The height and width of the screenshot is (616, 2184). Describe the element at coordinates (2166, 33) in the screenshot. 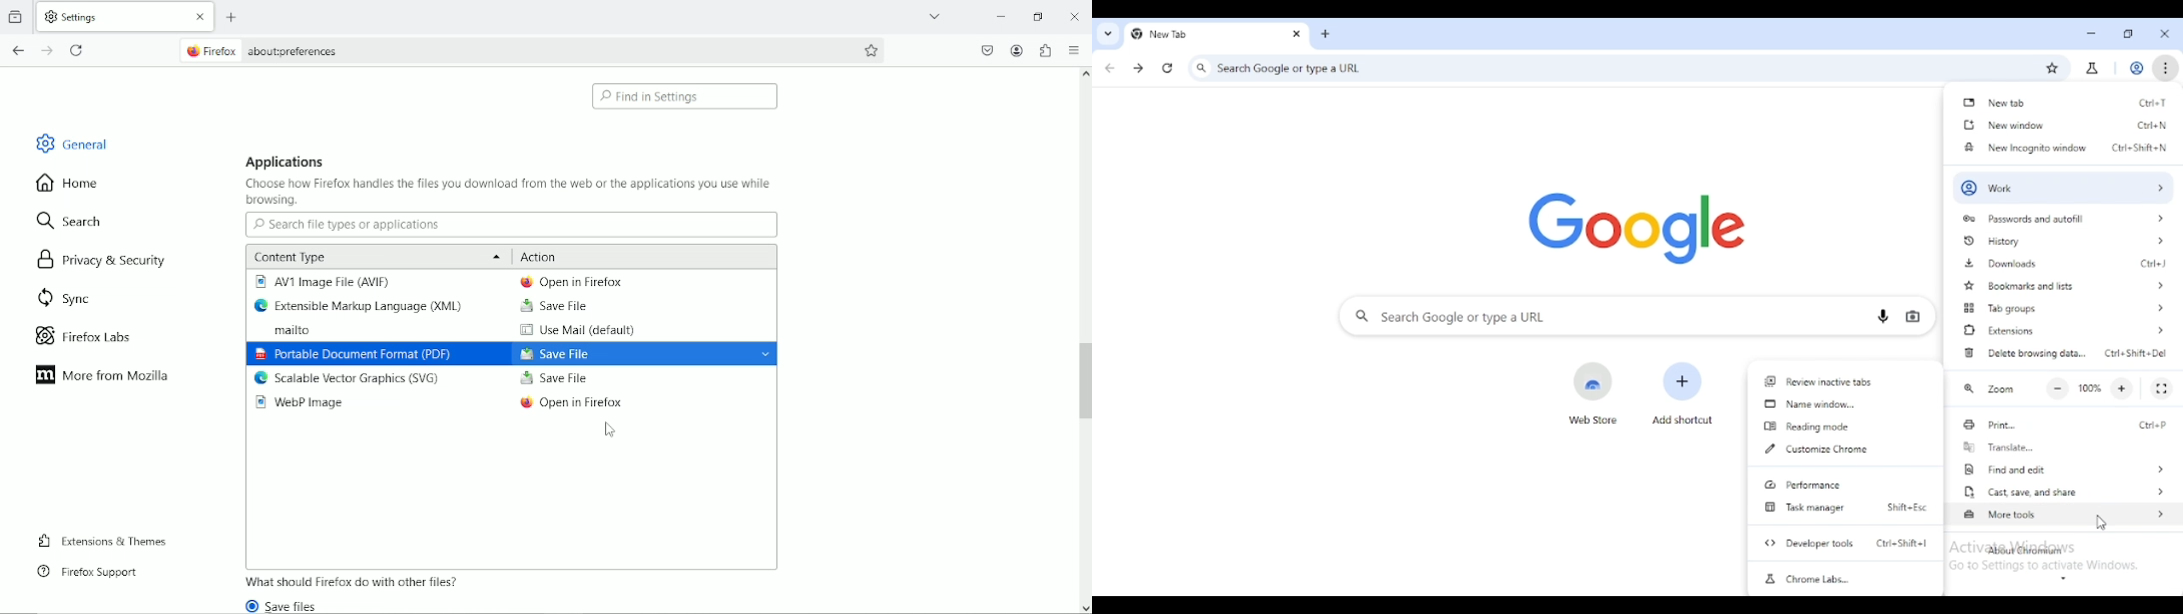

I see `close tab` at that location.